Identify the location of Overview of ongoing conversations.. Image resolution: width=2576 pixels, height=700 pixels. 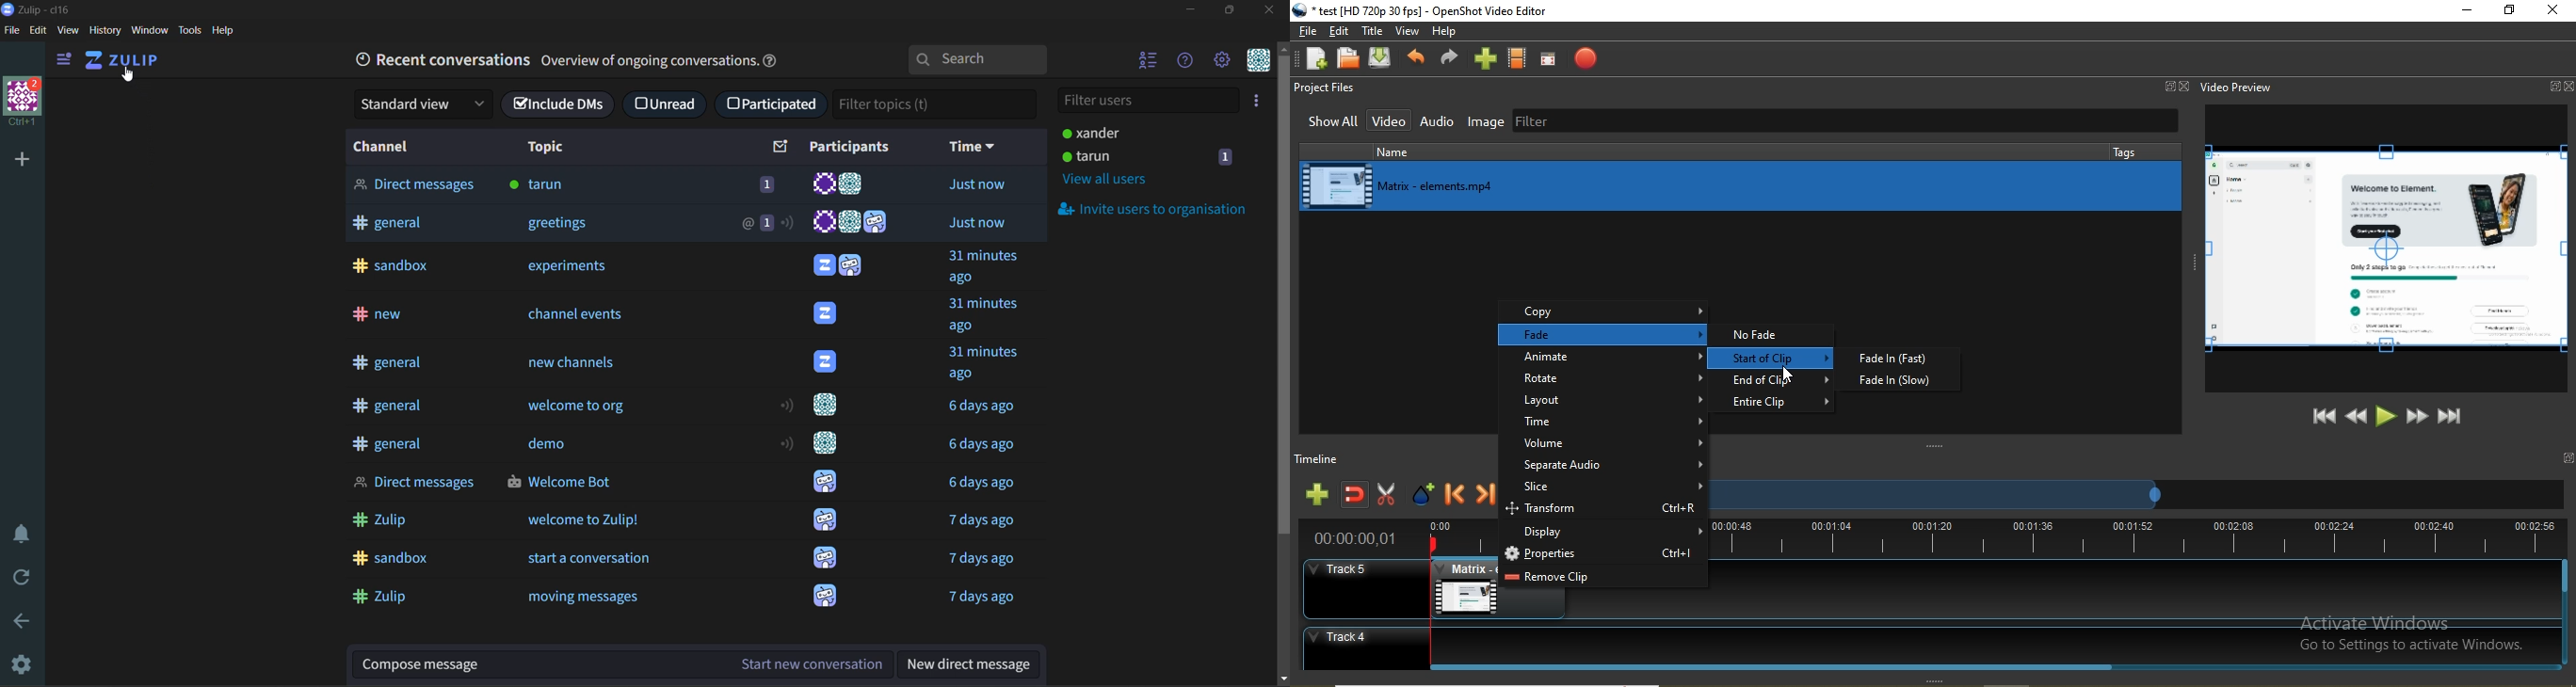
(648, 63).